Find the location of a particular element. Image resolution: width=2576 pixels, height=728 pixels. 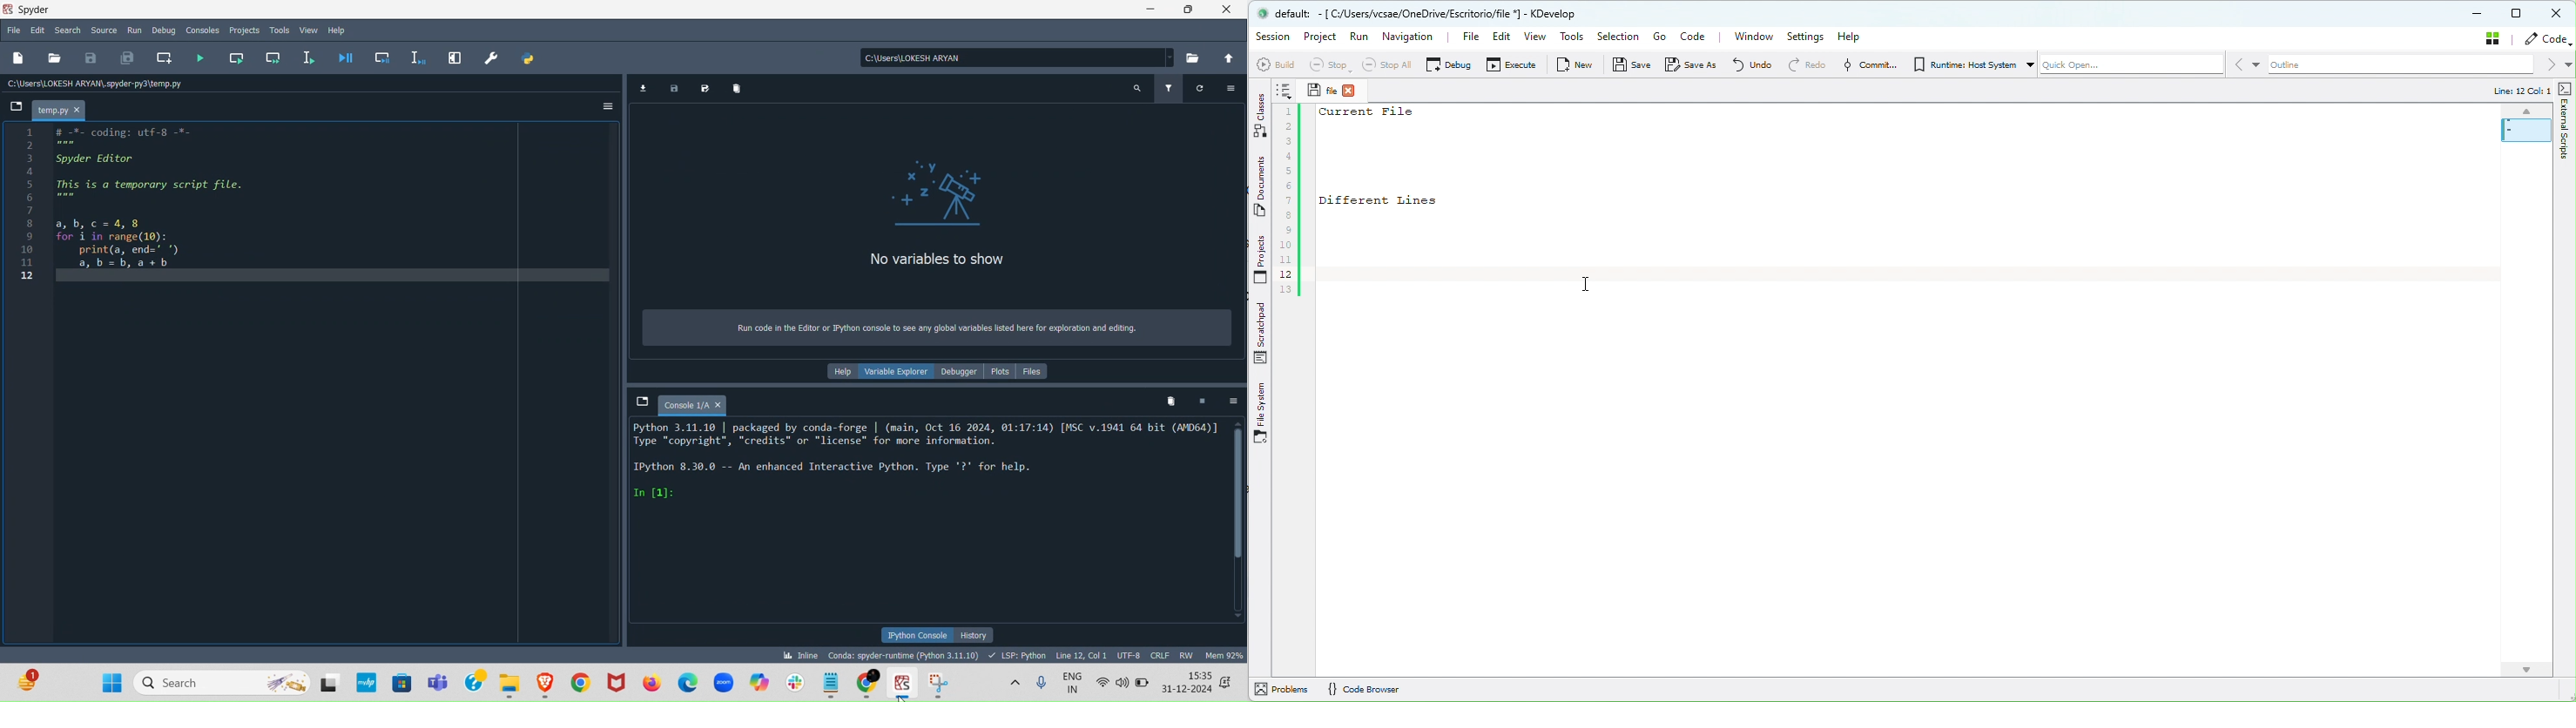

File is located at coordinates (12, 28).